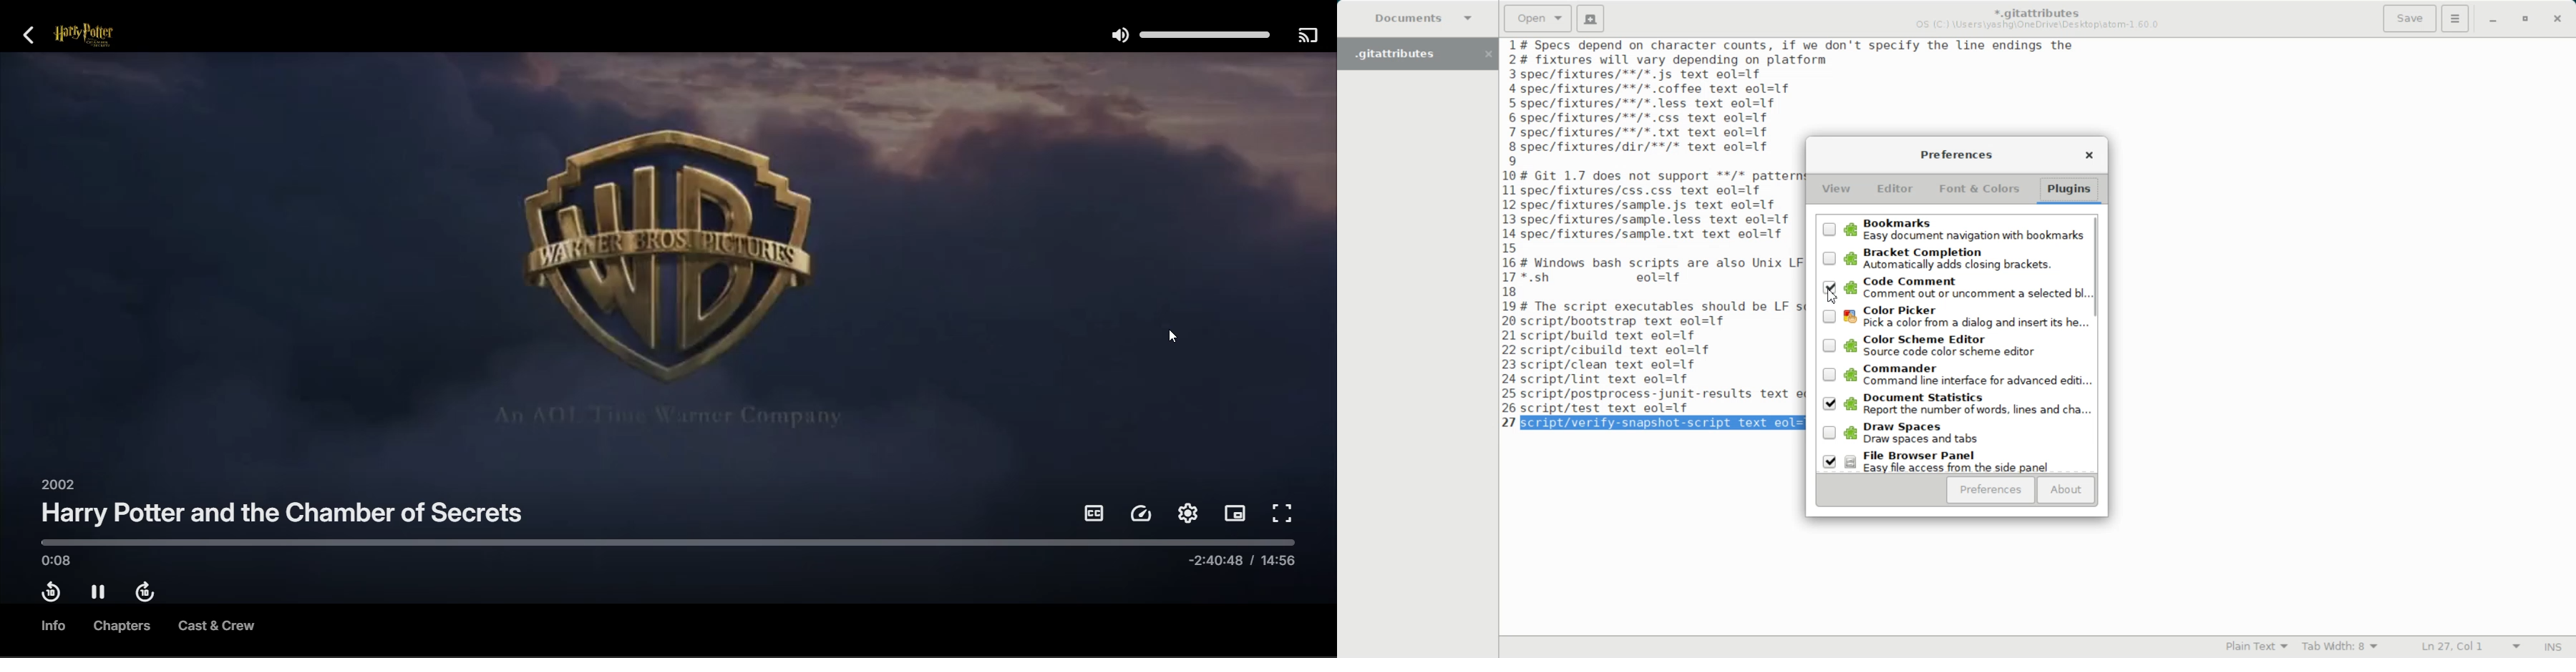  I want to click on Editor, so click(1895, 189).